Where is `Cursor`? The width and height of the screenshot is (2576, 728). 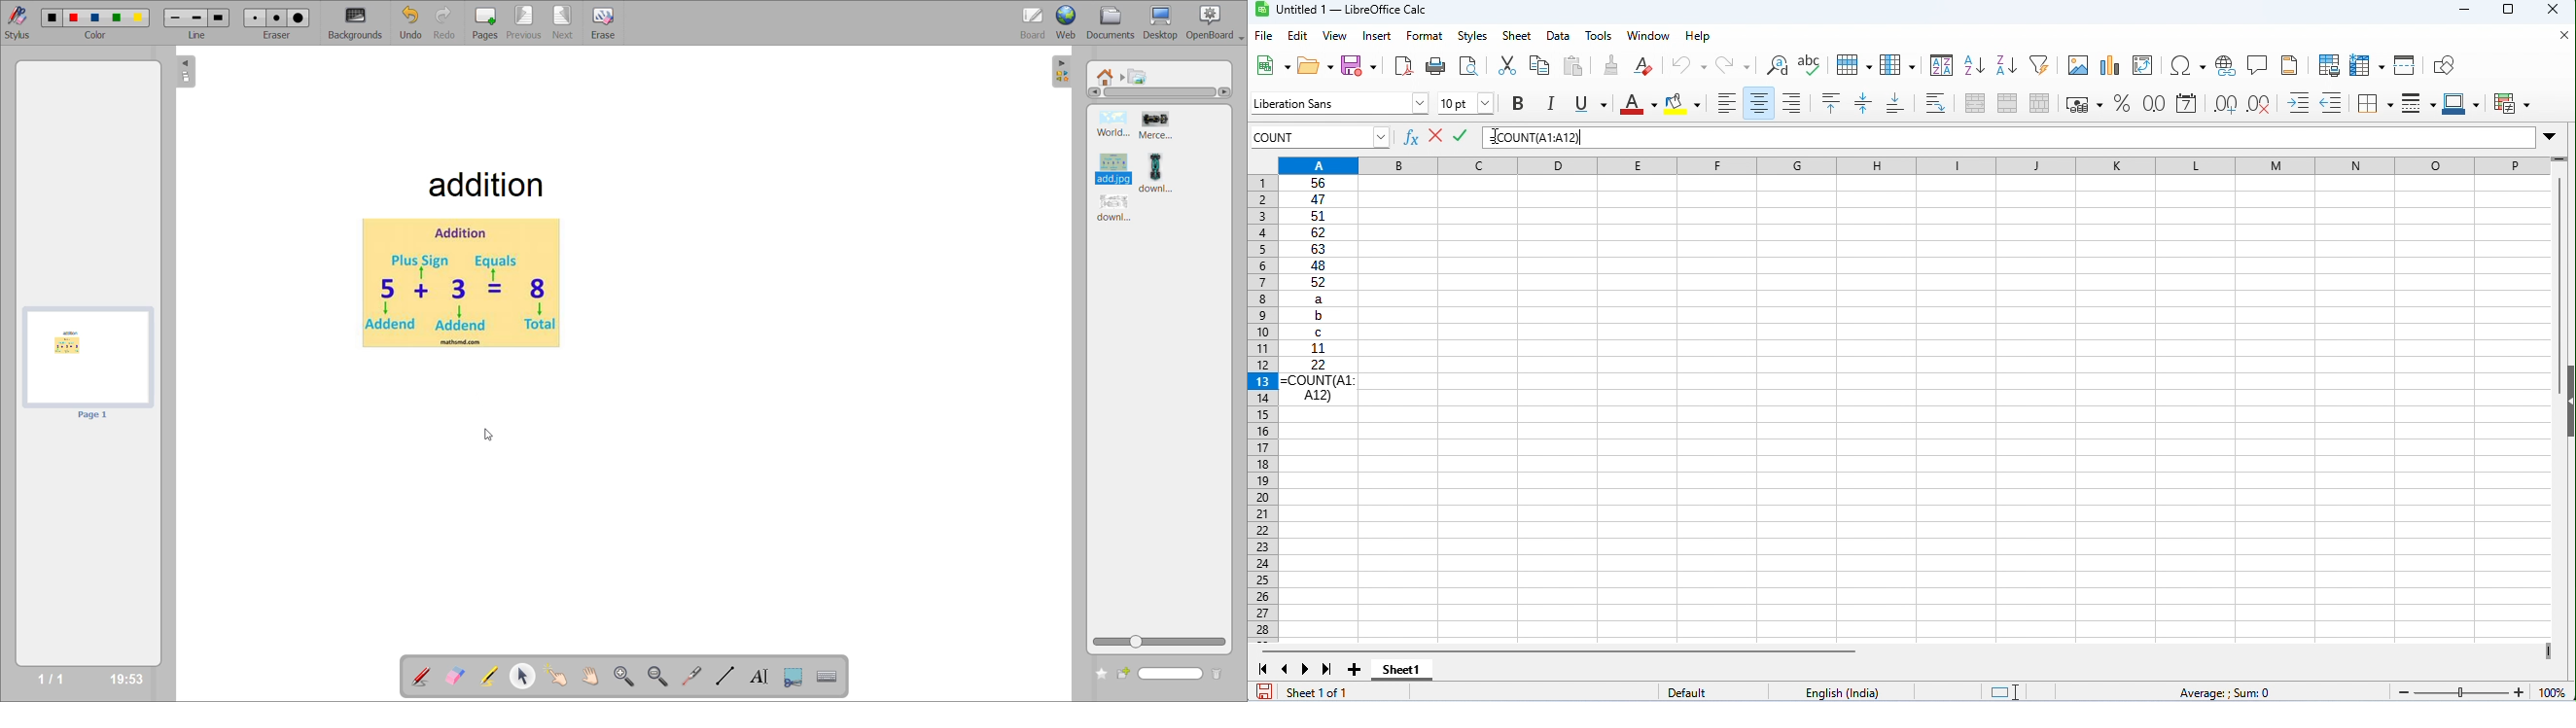
Cursor is located at coordinates (1496, 136).